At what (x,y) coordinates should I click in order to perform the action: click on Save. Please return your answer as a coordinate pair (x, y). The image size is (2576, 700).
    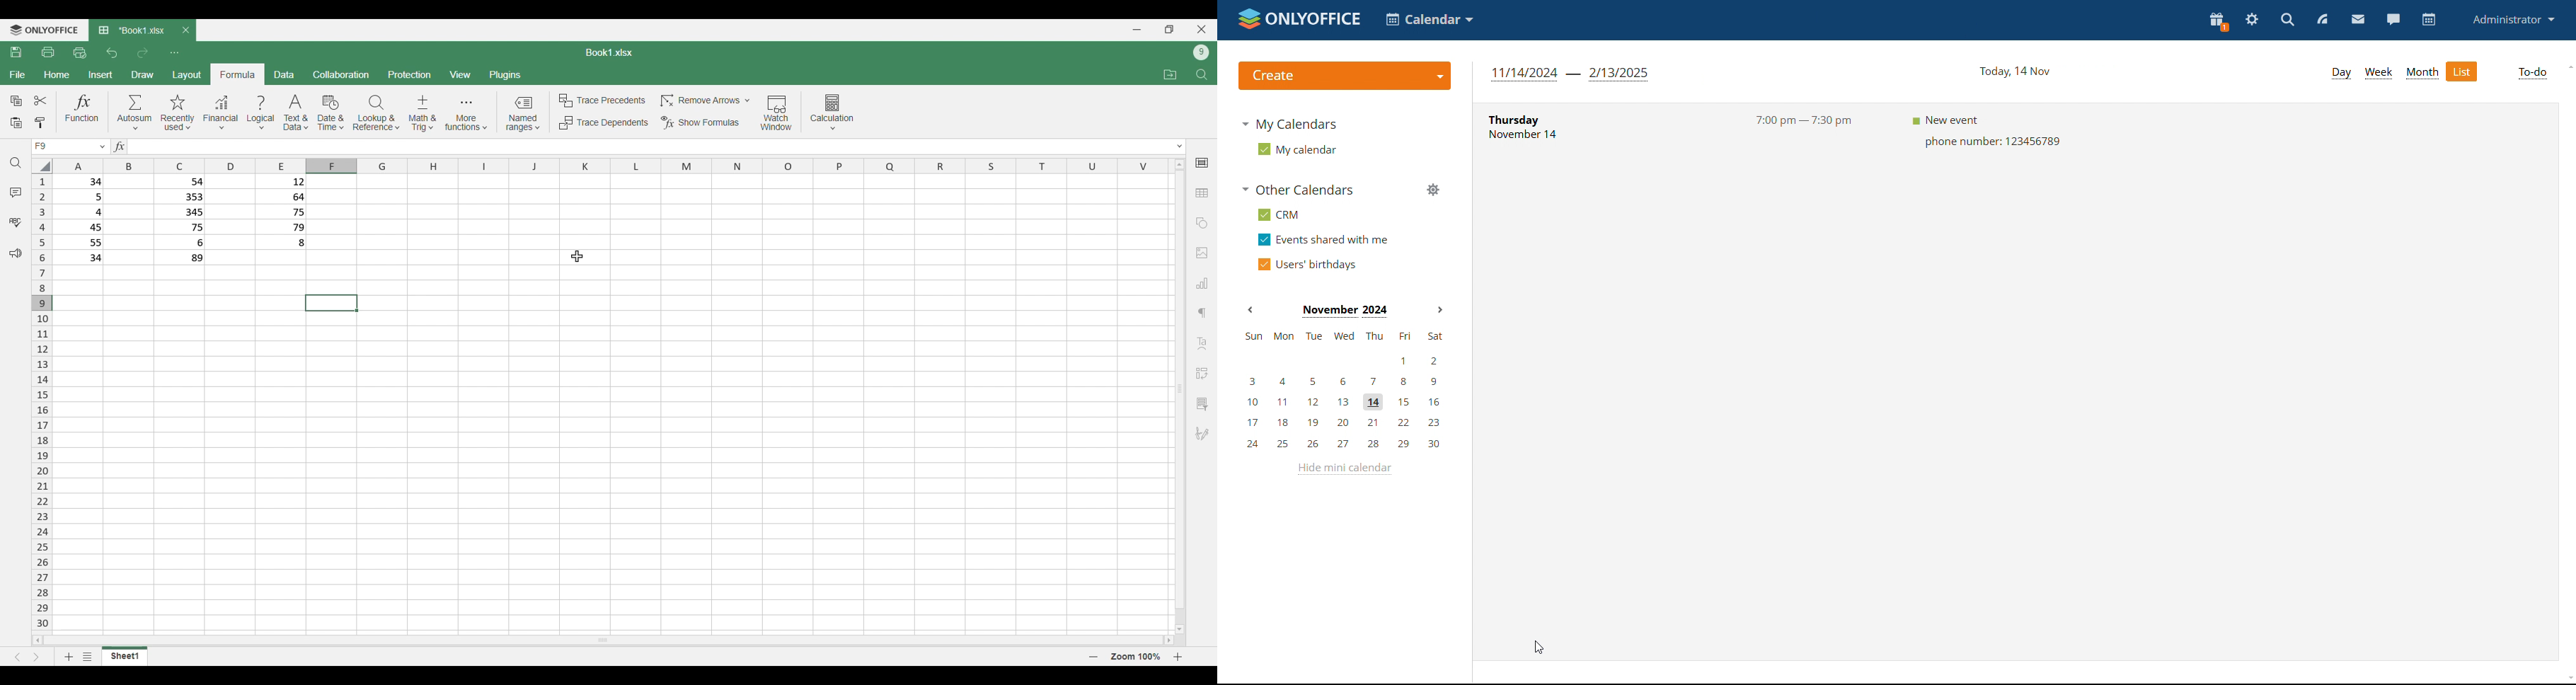
    Looking at the image, I should click on (16, 52).